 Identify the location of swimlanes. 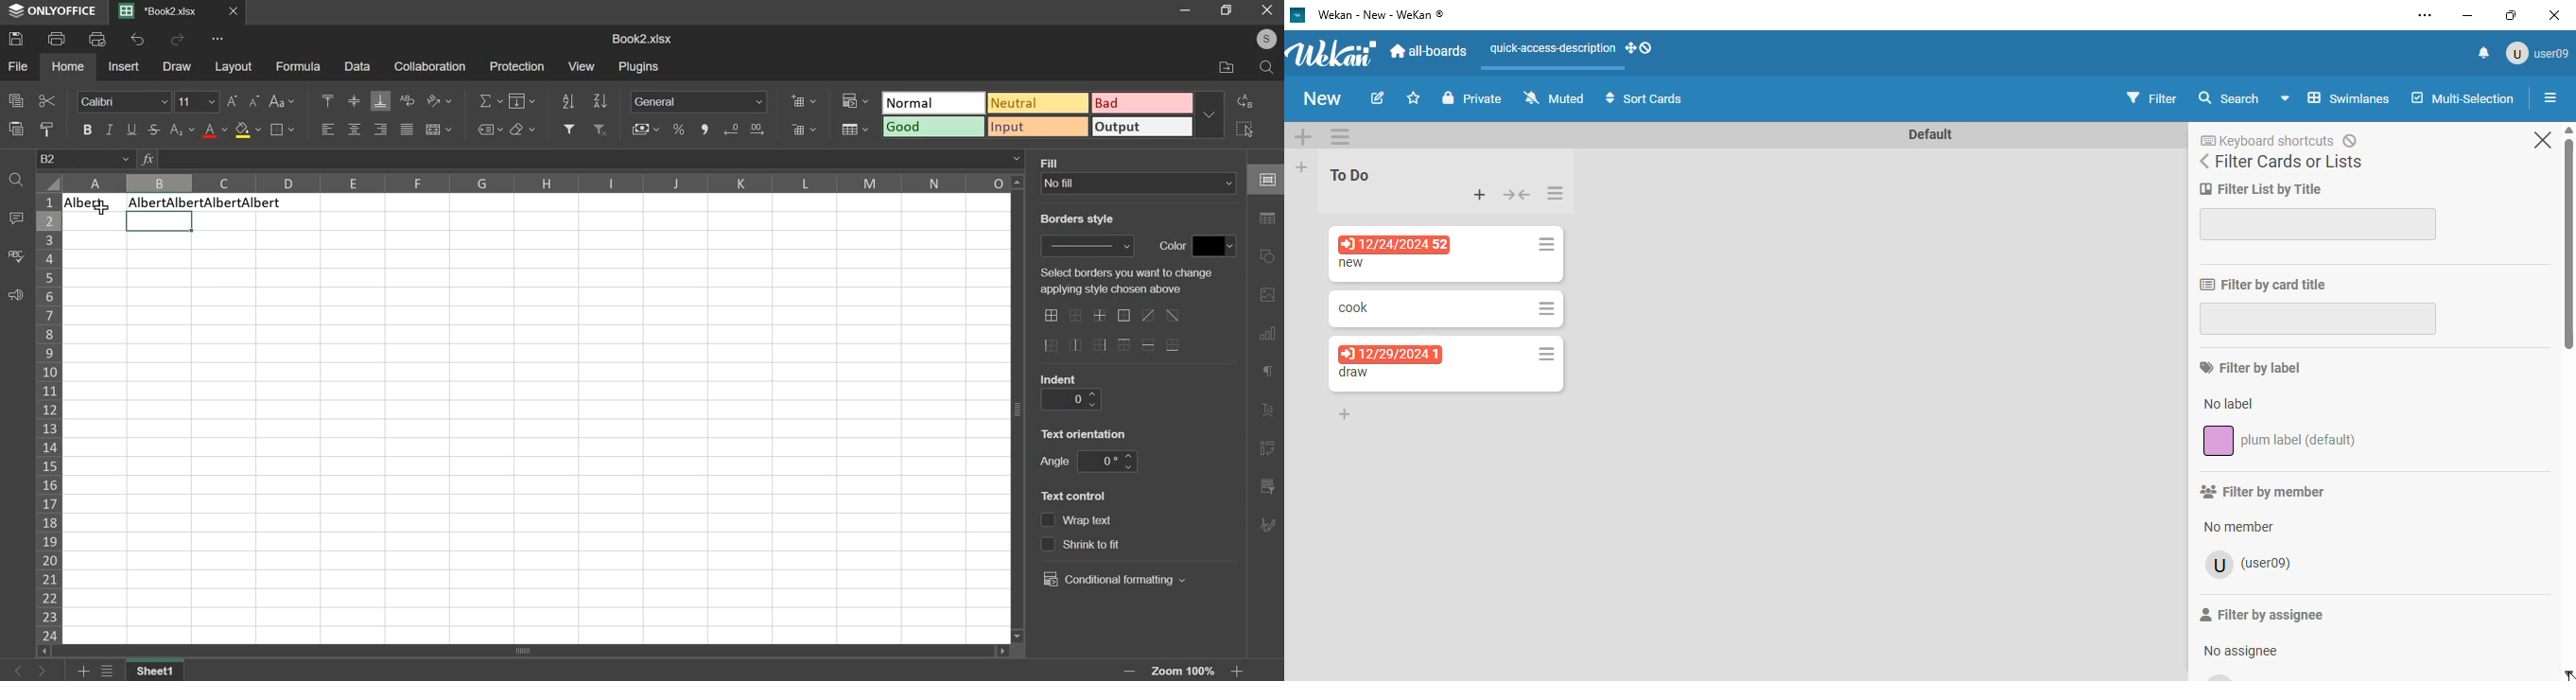
(2336, 97).